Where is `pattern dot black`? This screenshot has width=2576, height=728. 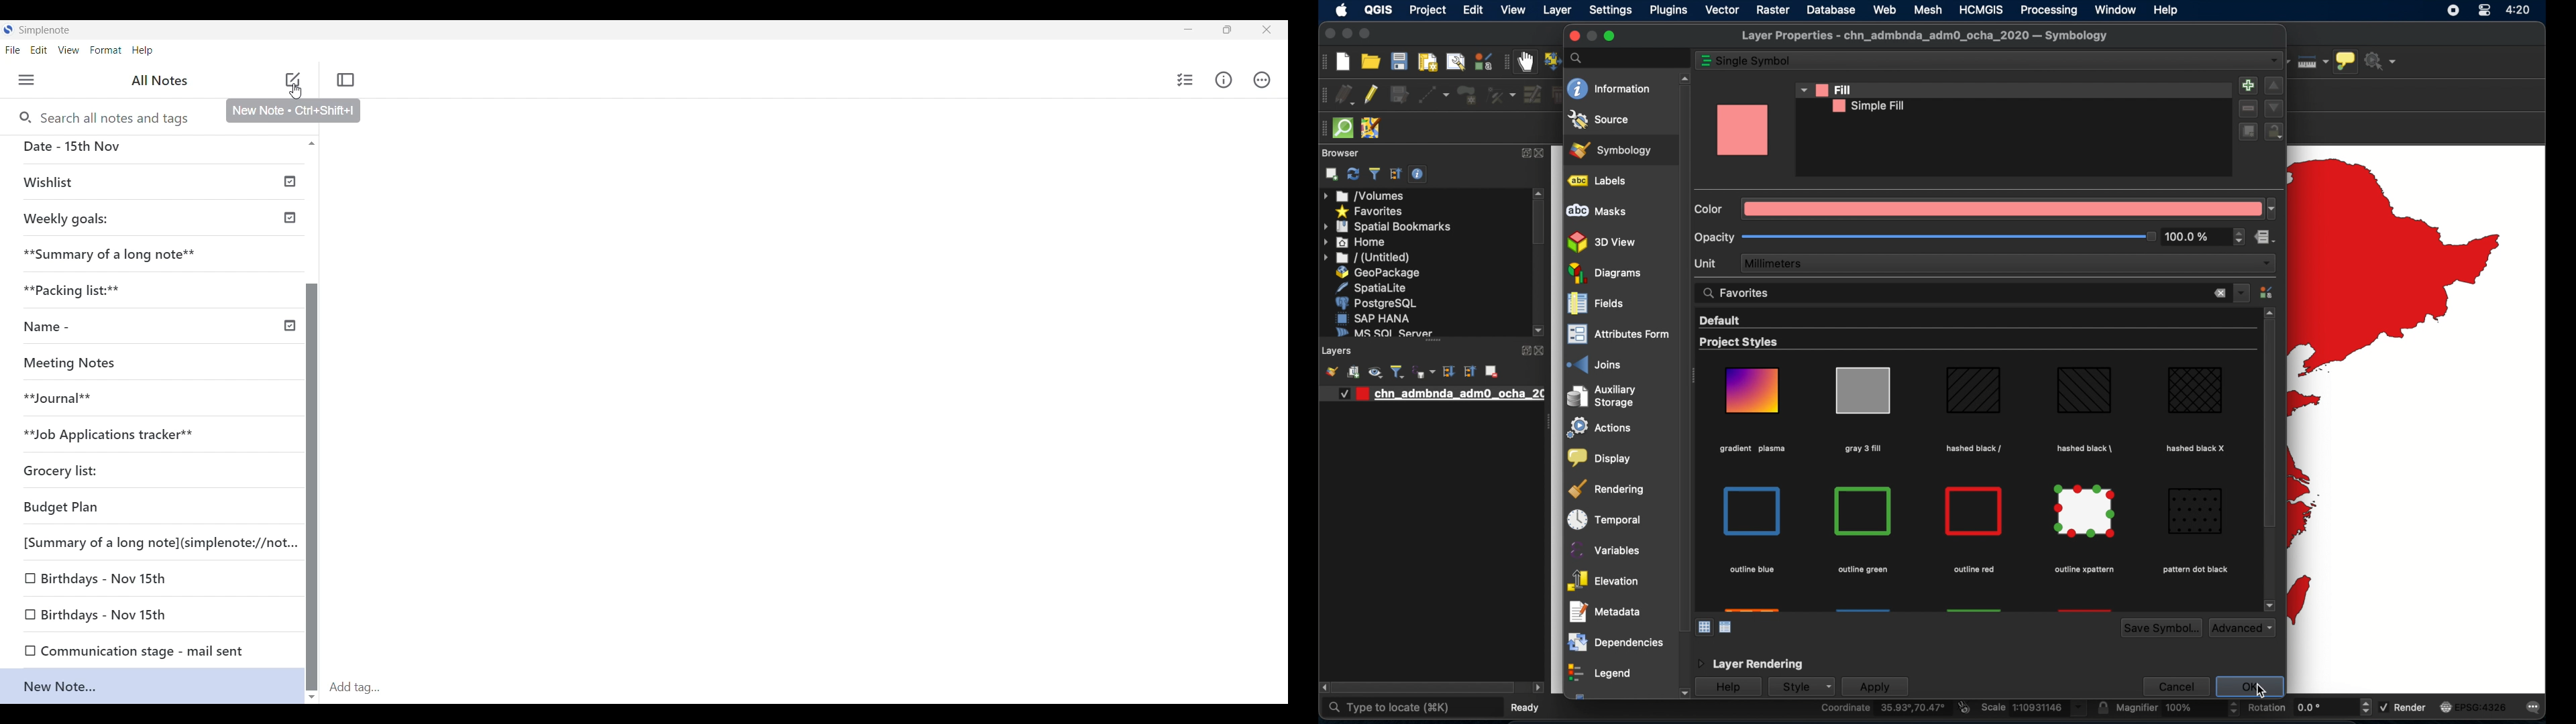
pattern dot black is located at coordinates (2194, 570).